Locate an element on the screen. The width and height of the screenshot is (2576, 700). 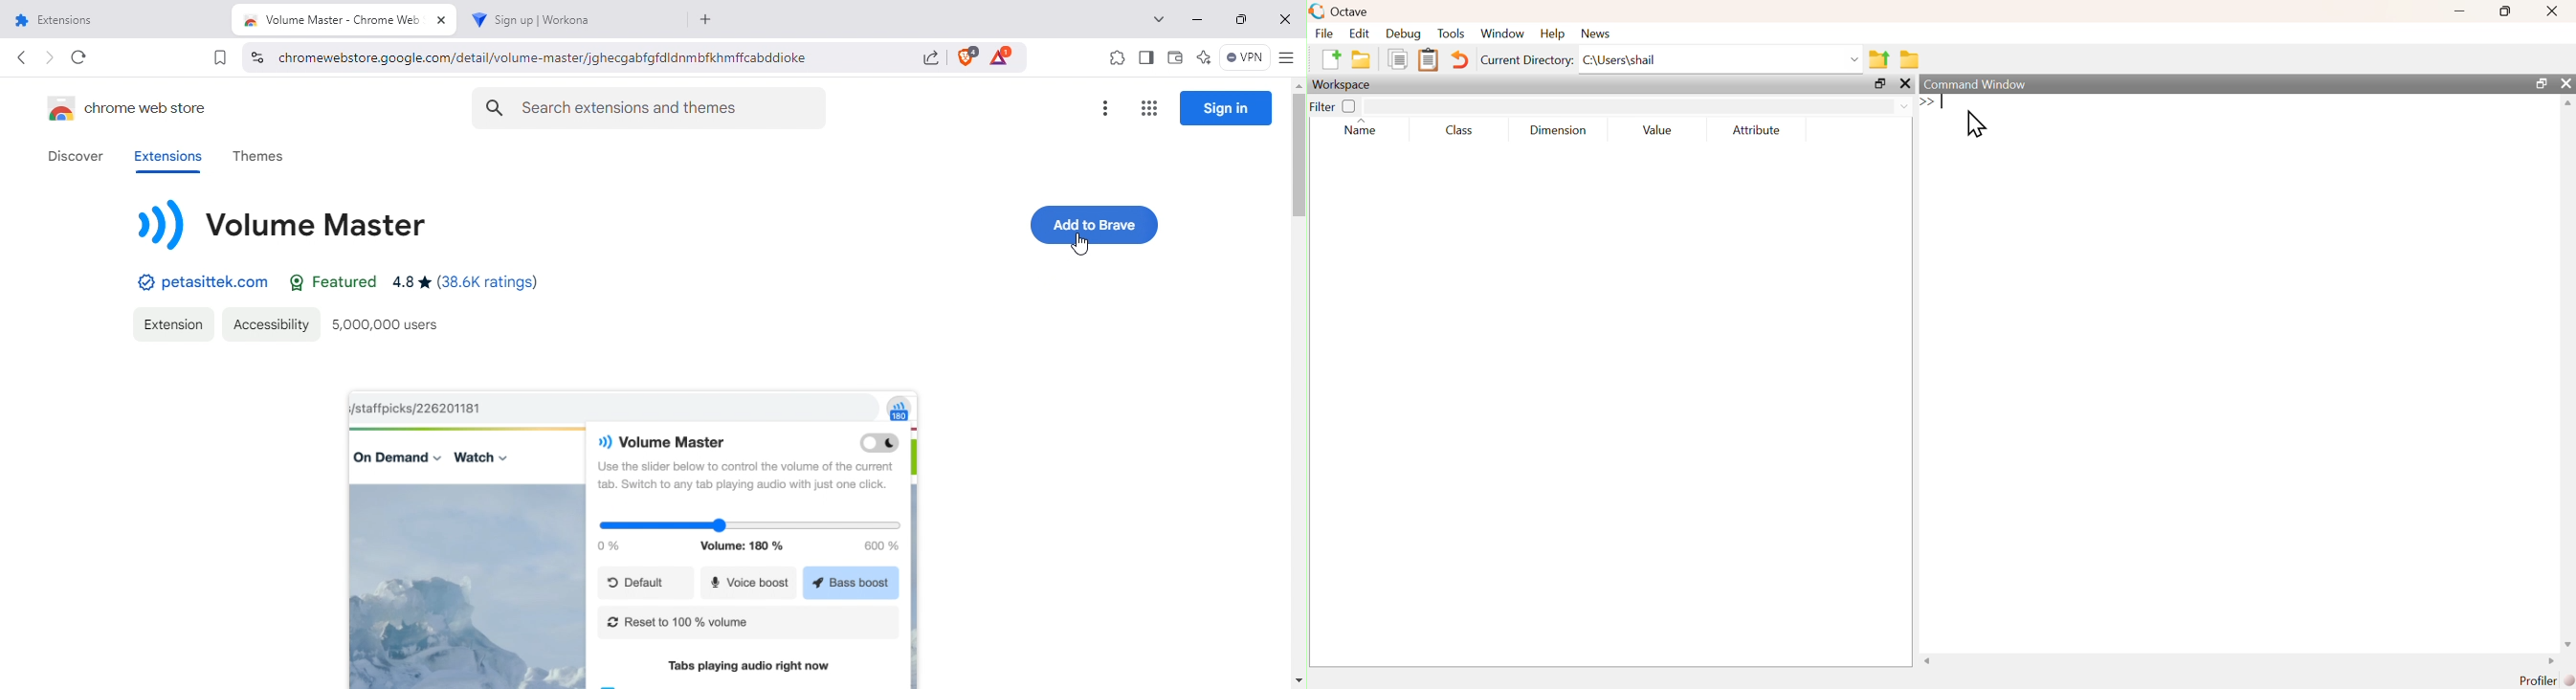
Sign in is located at coordinates (1228, 107).